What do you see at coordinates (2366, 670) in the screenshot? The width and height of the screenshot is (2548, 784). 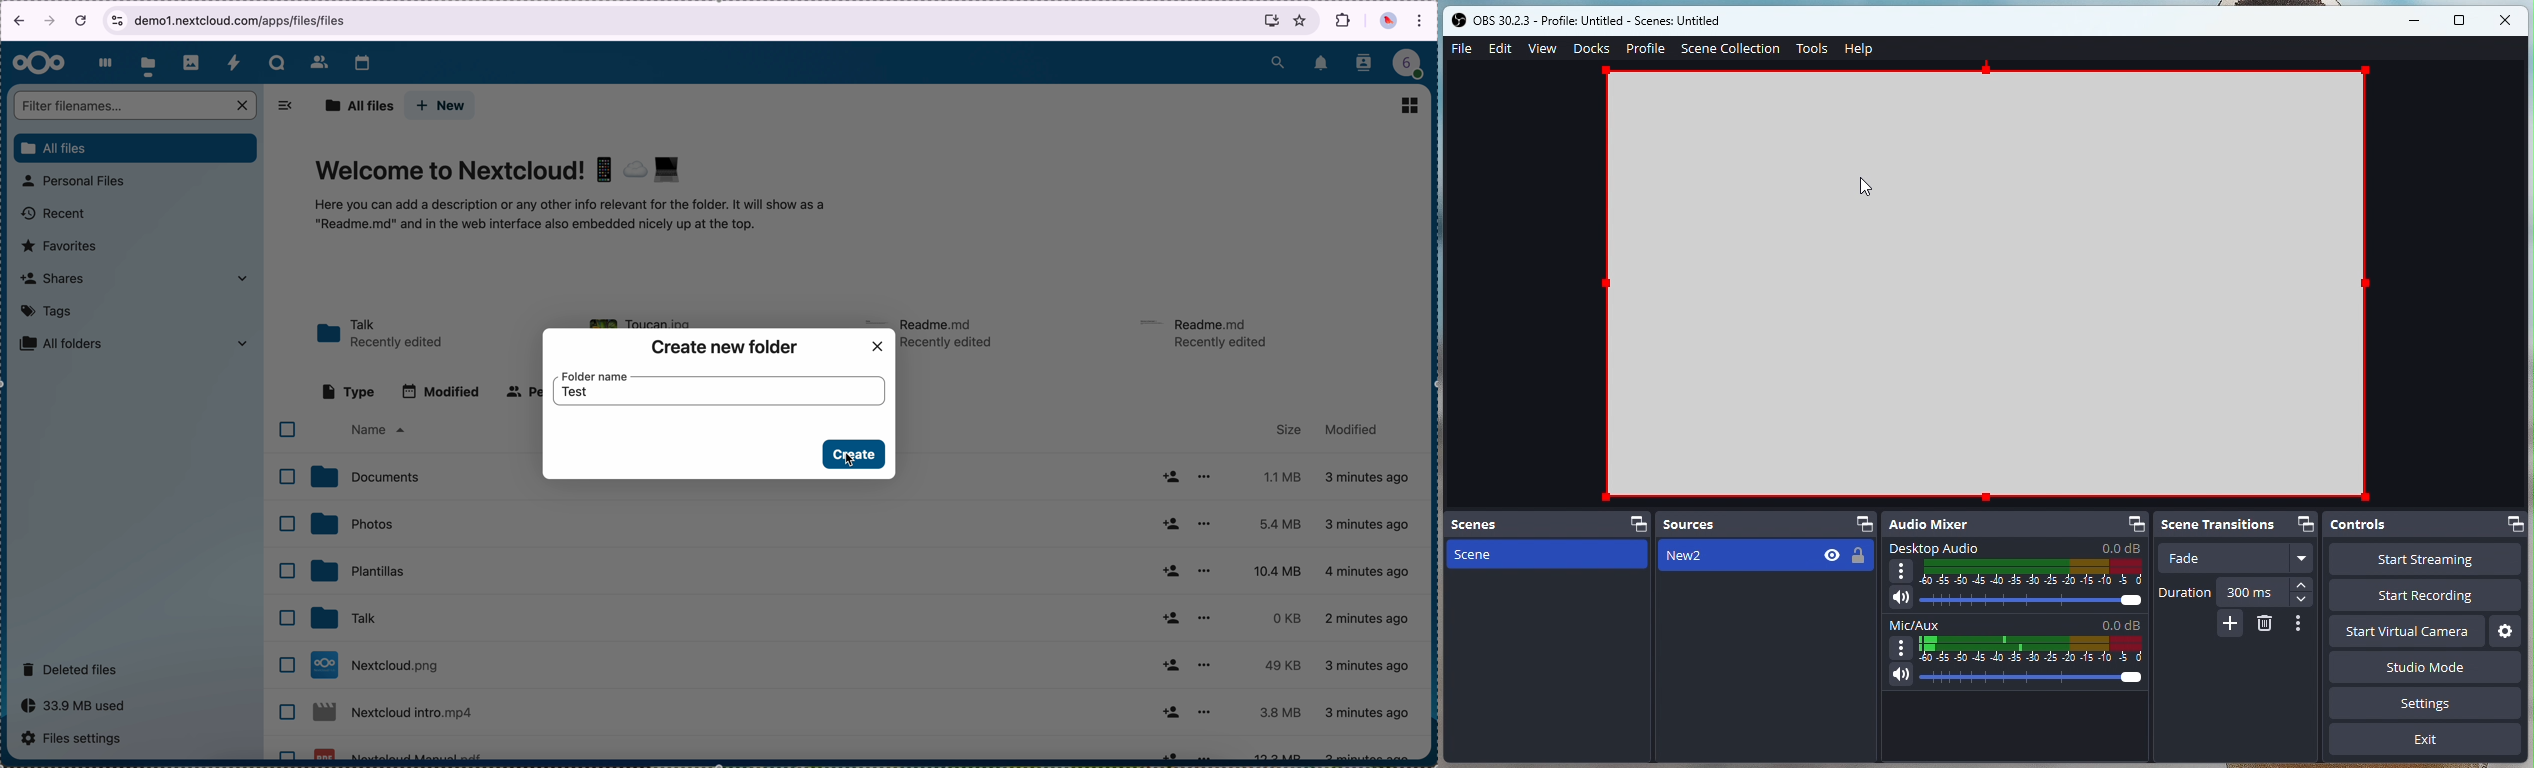 I see `Studio Mode` at bounding box center [2366, 670].